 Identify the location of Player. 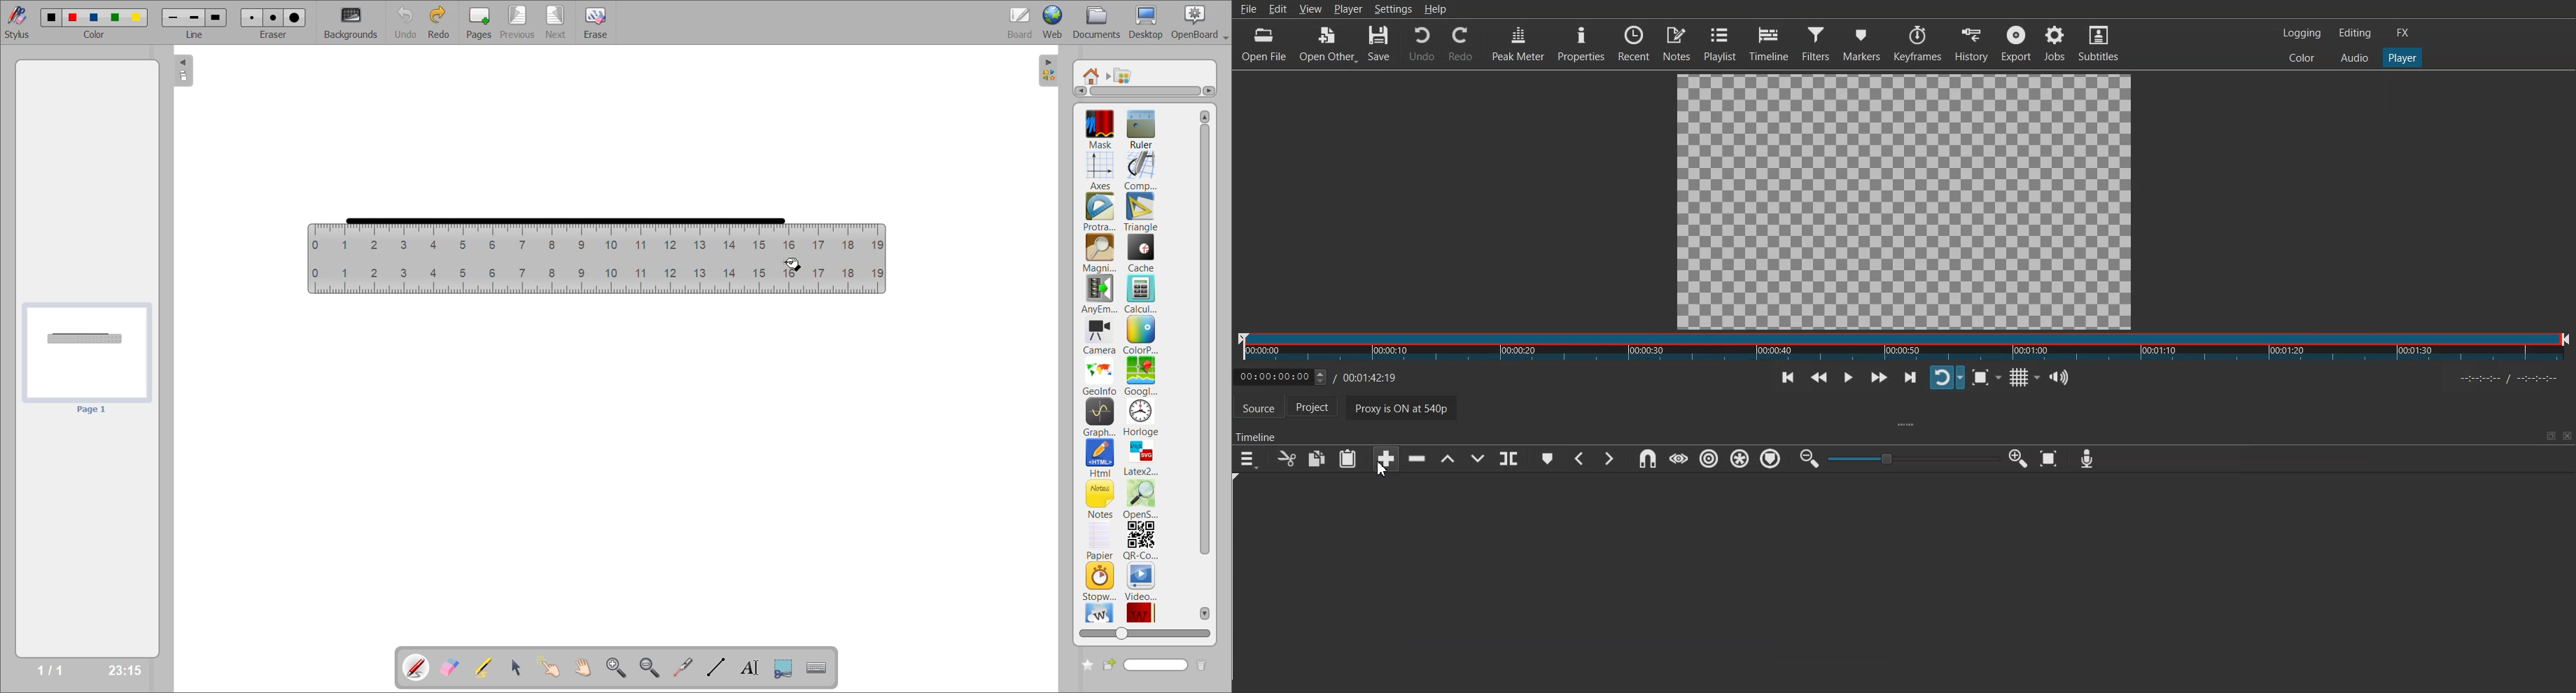
(2403, 58).